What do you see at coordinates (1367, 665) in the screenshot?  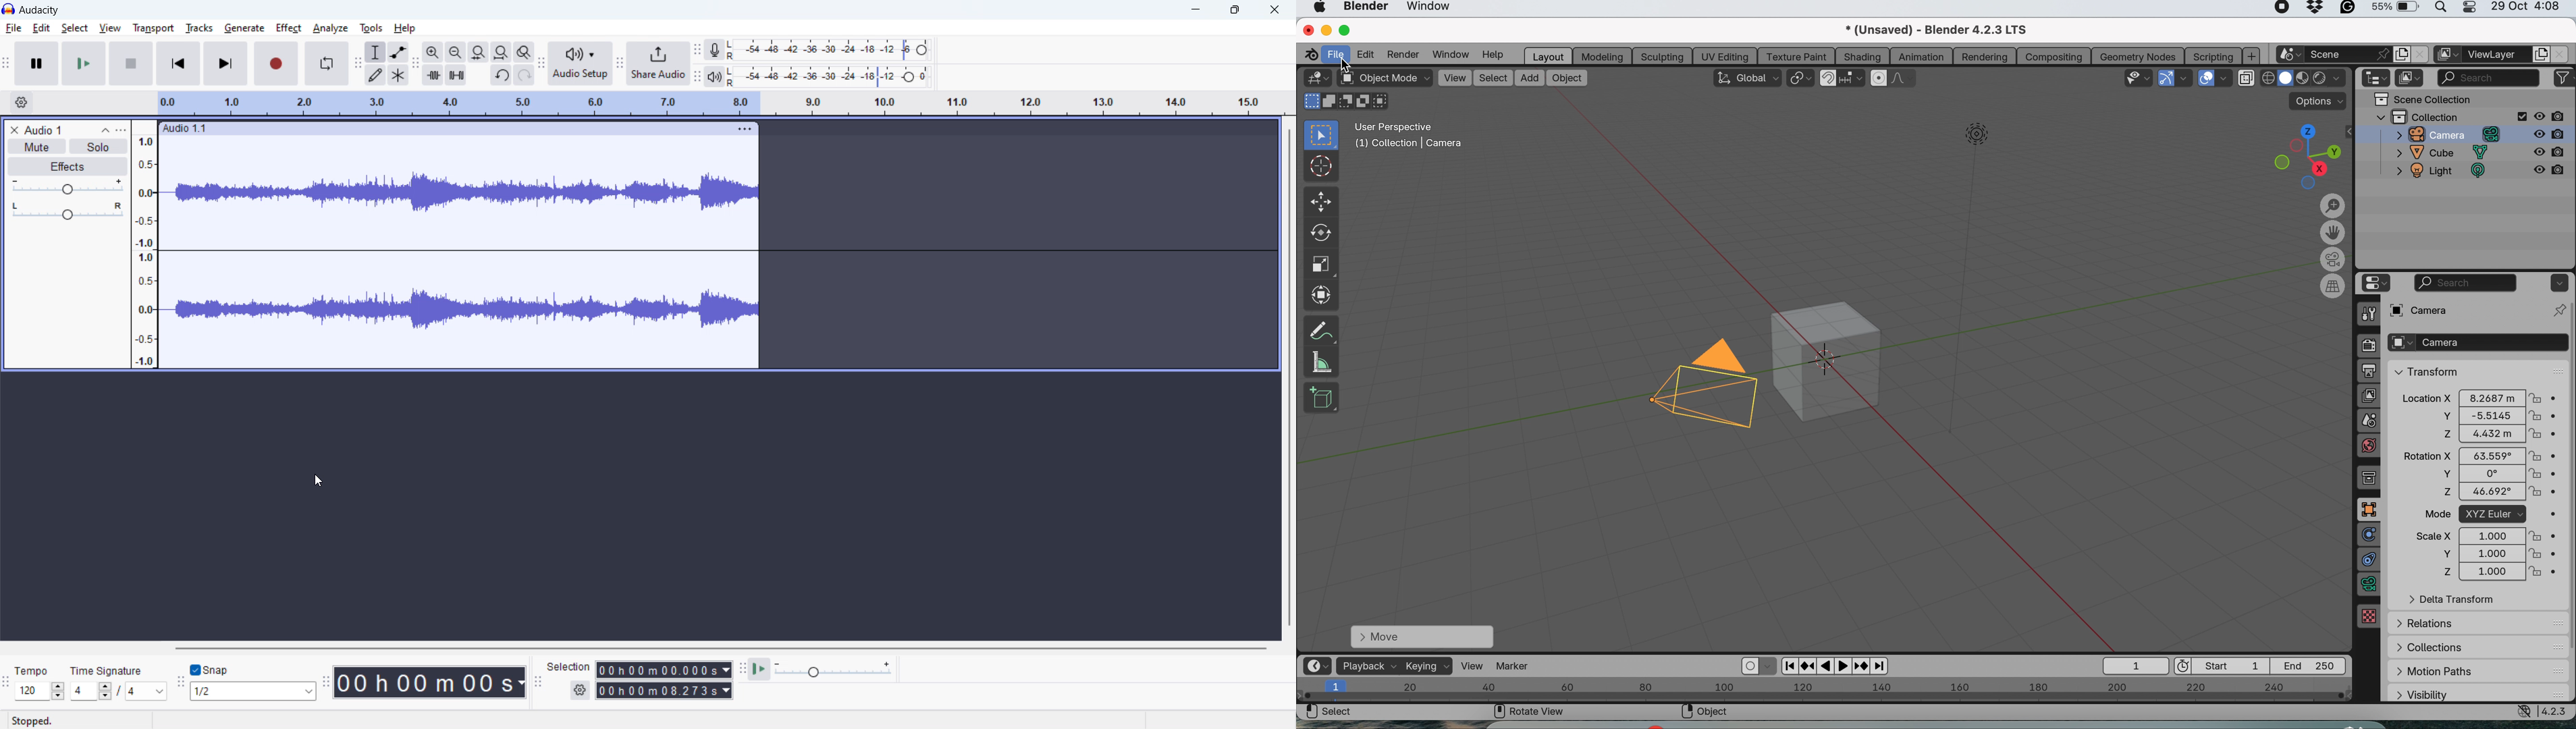 I see `playback` at bounding box center [1367, 665].